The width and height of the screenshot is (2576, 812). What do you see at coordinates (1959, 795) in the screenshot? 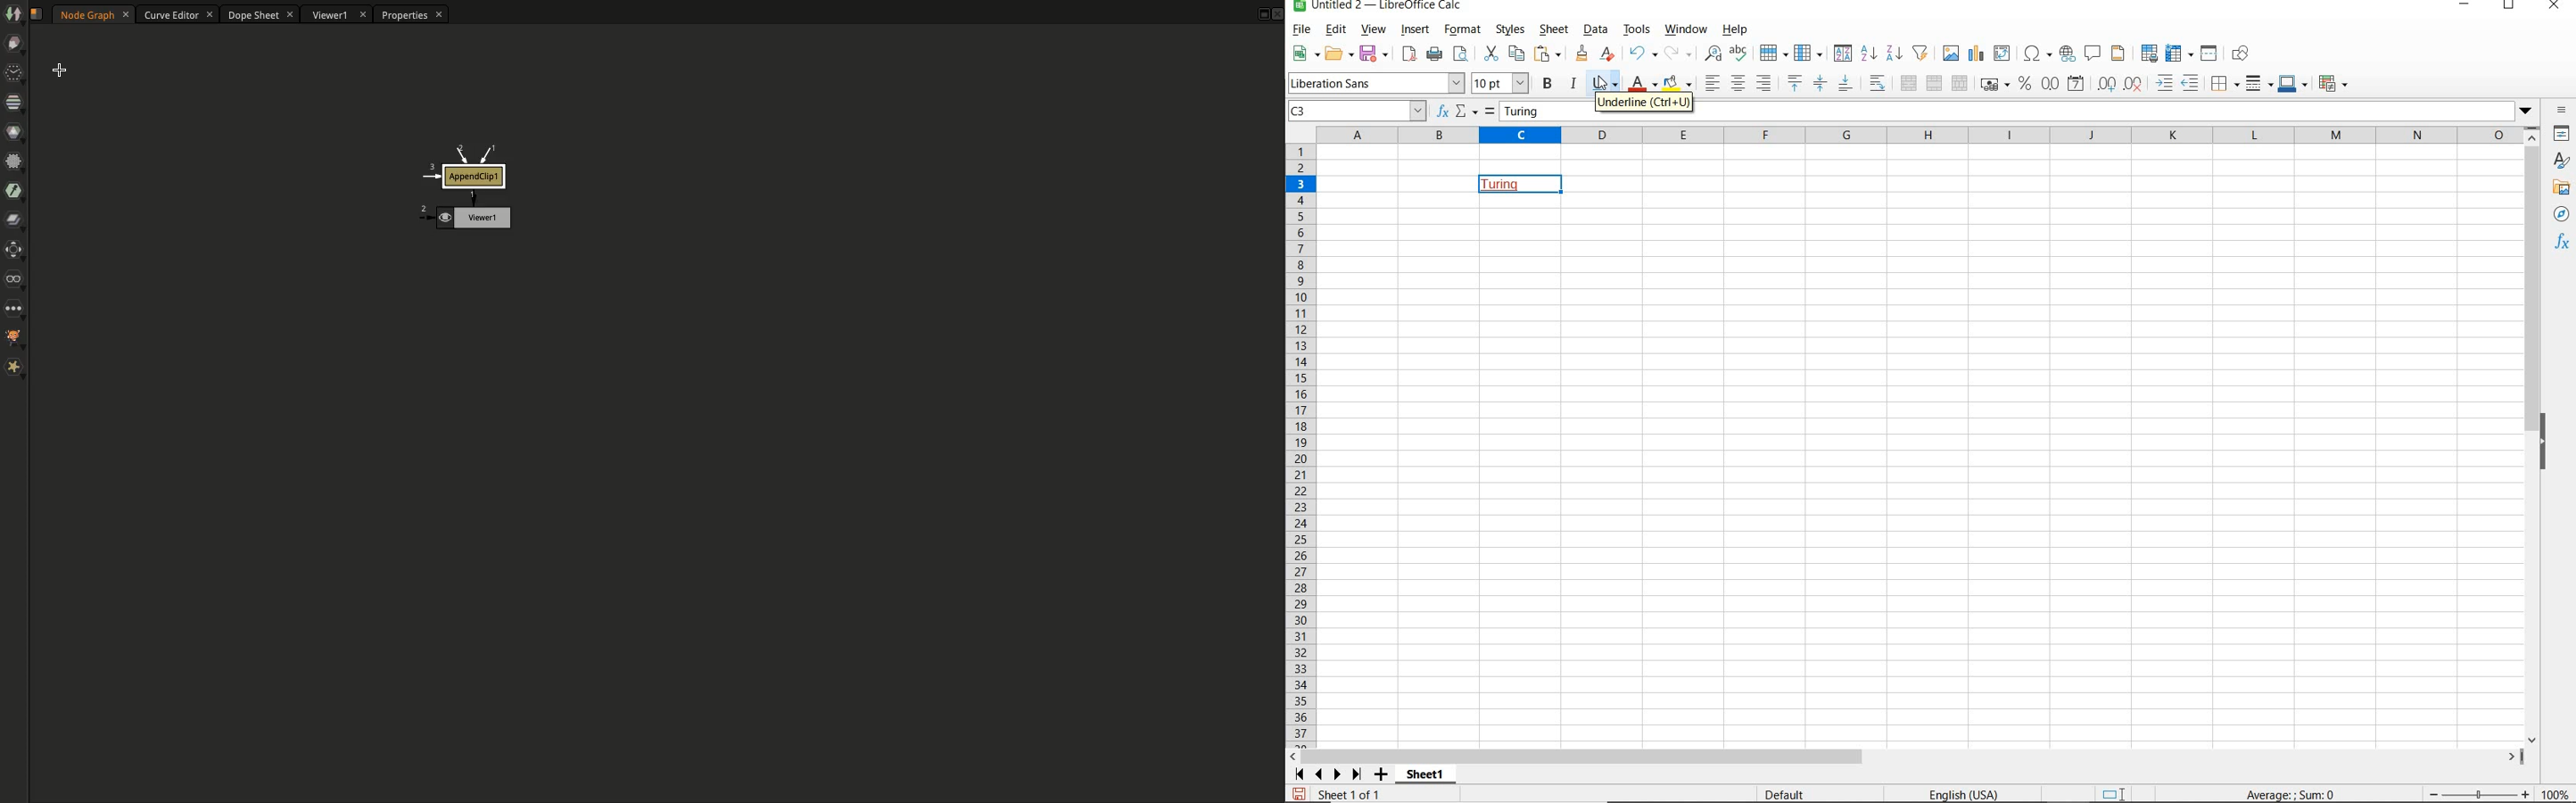
I see `TEXT LANGUAGE` at bounding box center [1959, 795].